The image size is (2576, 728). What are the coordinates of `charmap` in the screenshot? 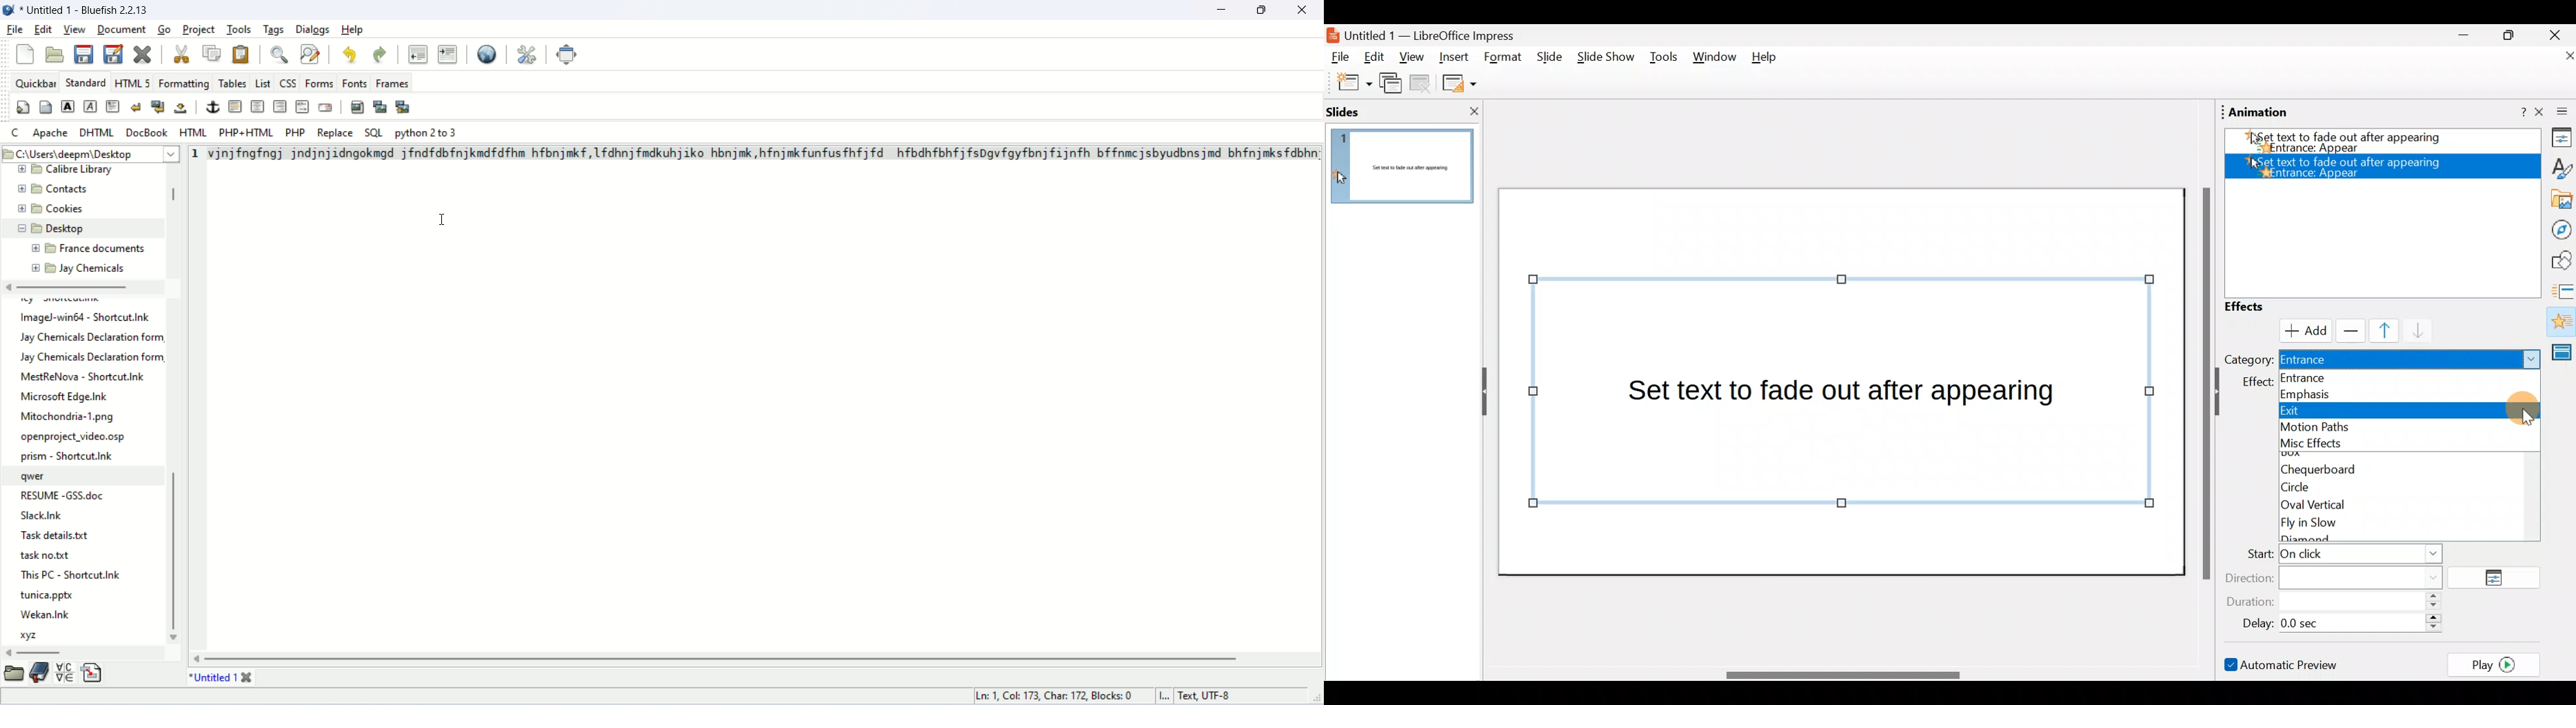 It's located at (63, 674).